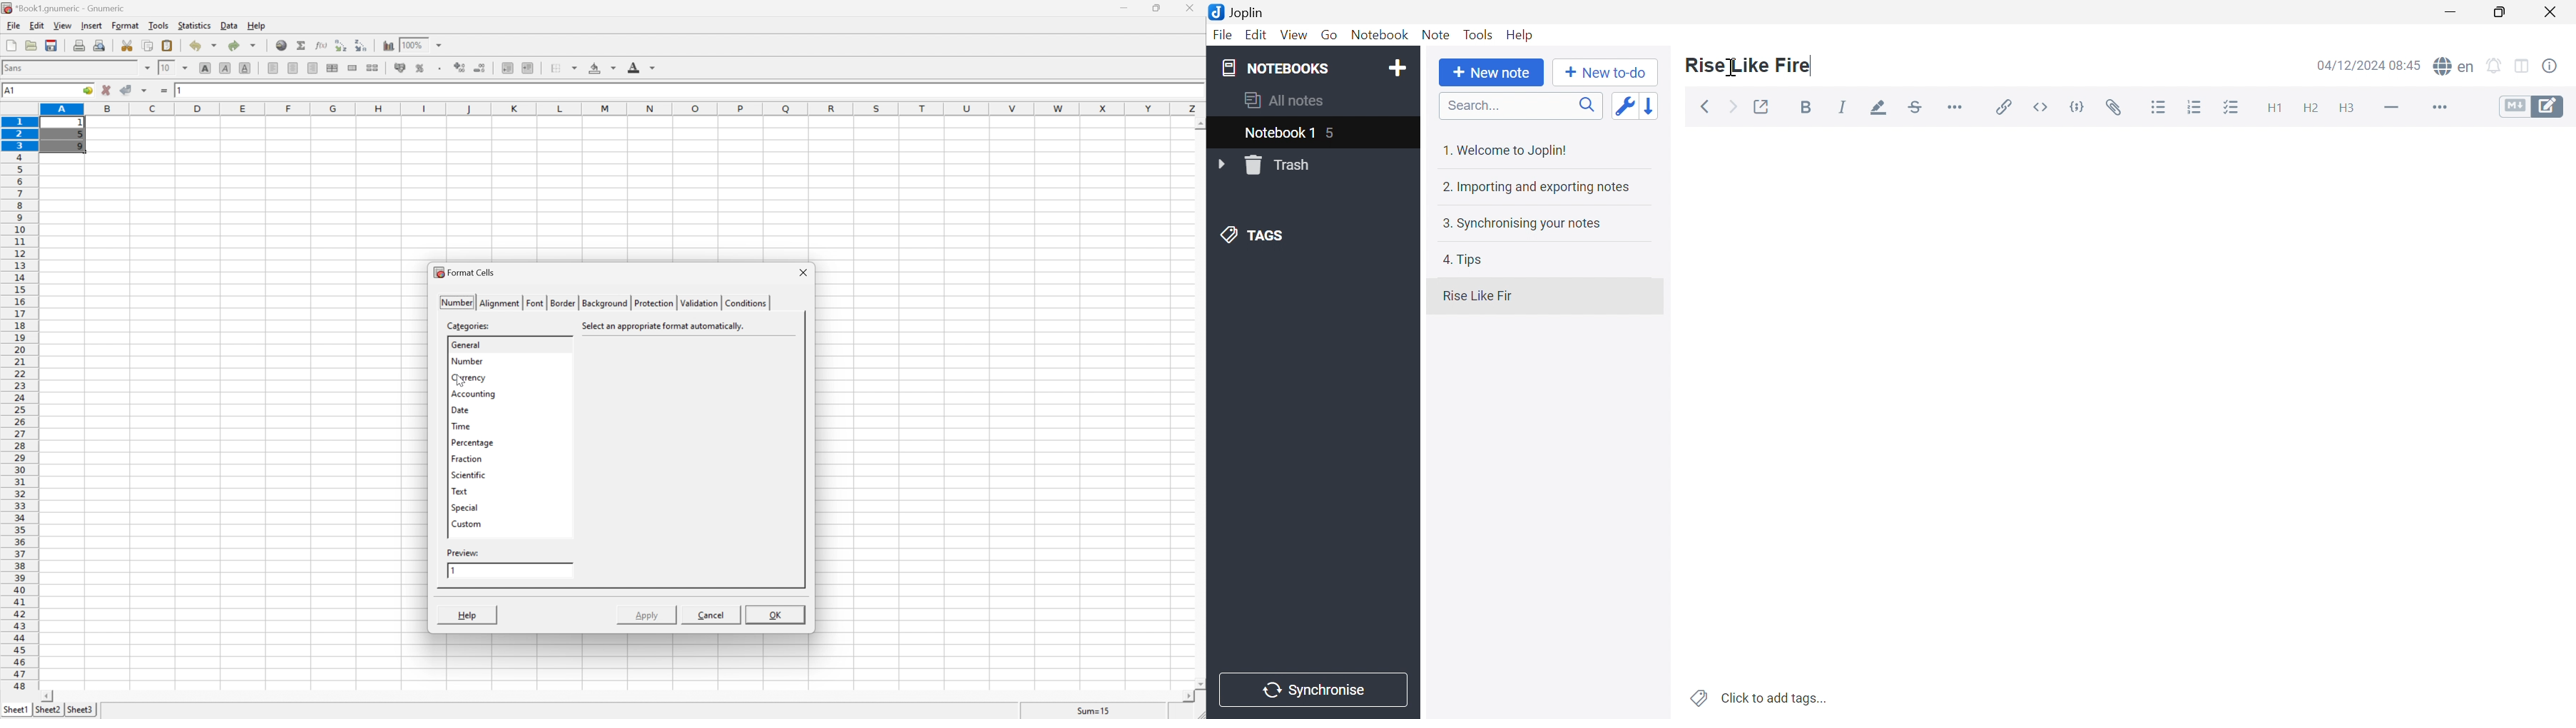 The height and width of the screenshot is (728, 2576). Describe the element at coordinates (193, 25) in the screenshot. I see `statistics` at that location.